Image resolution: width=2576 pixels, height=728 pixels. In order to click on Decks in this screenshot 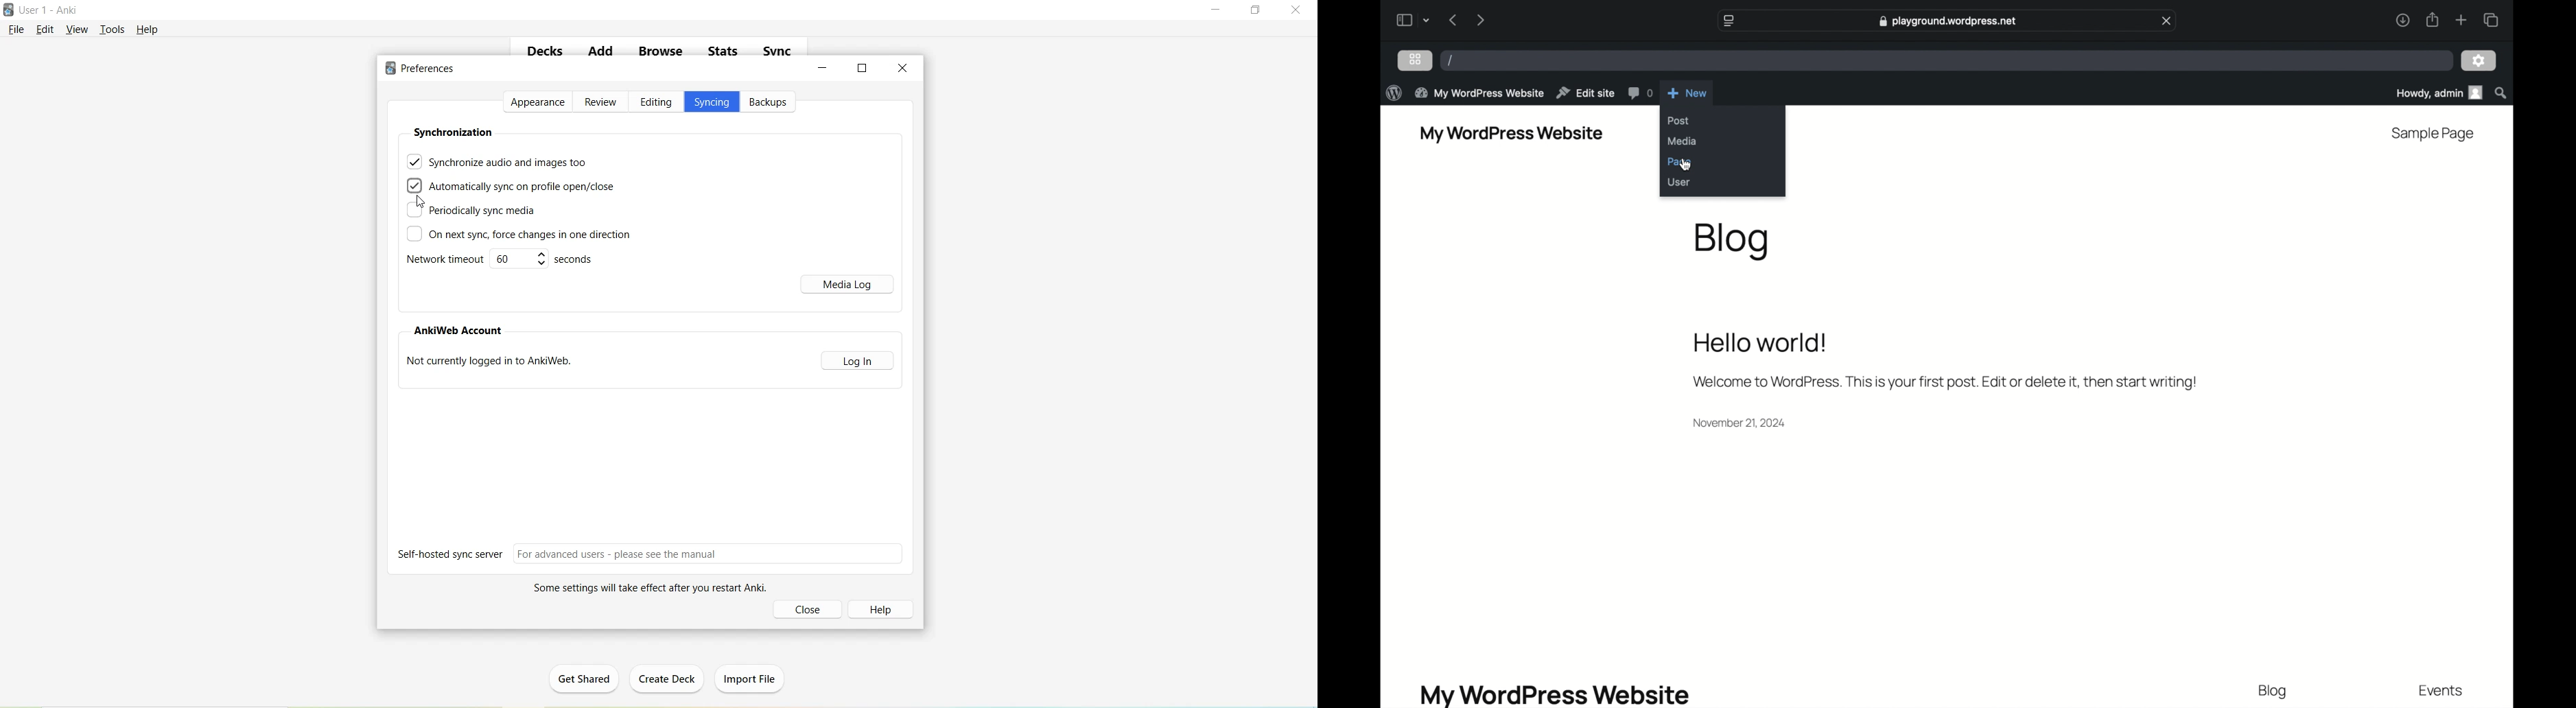, I will do `click(546, 53)`.